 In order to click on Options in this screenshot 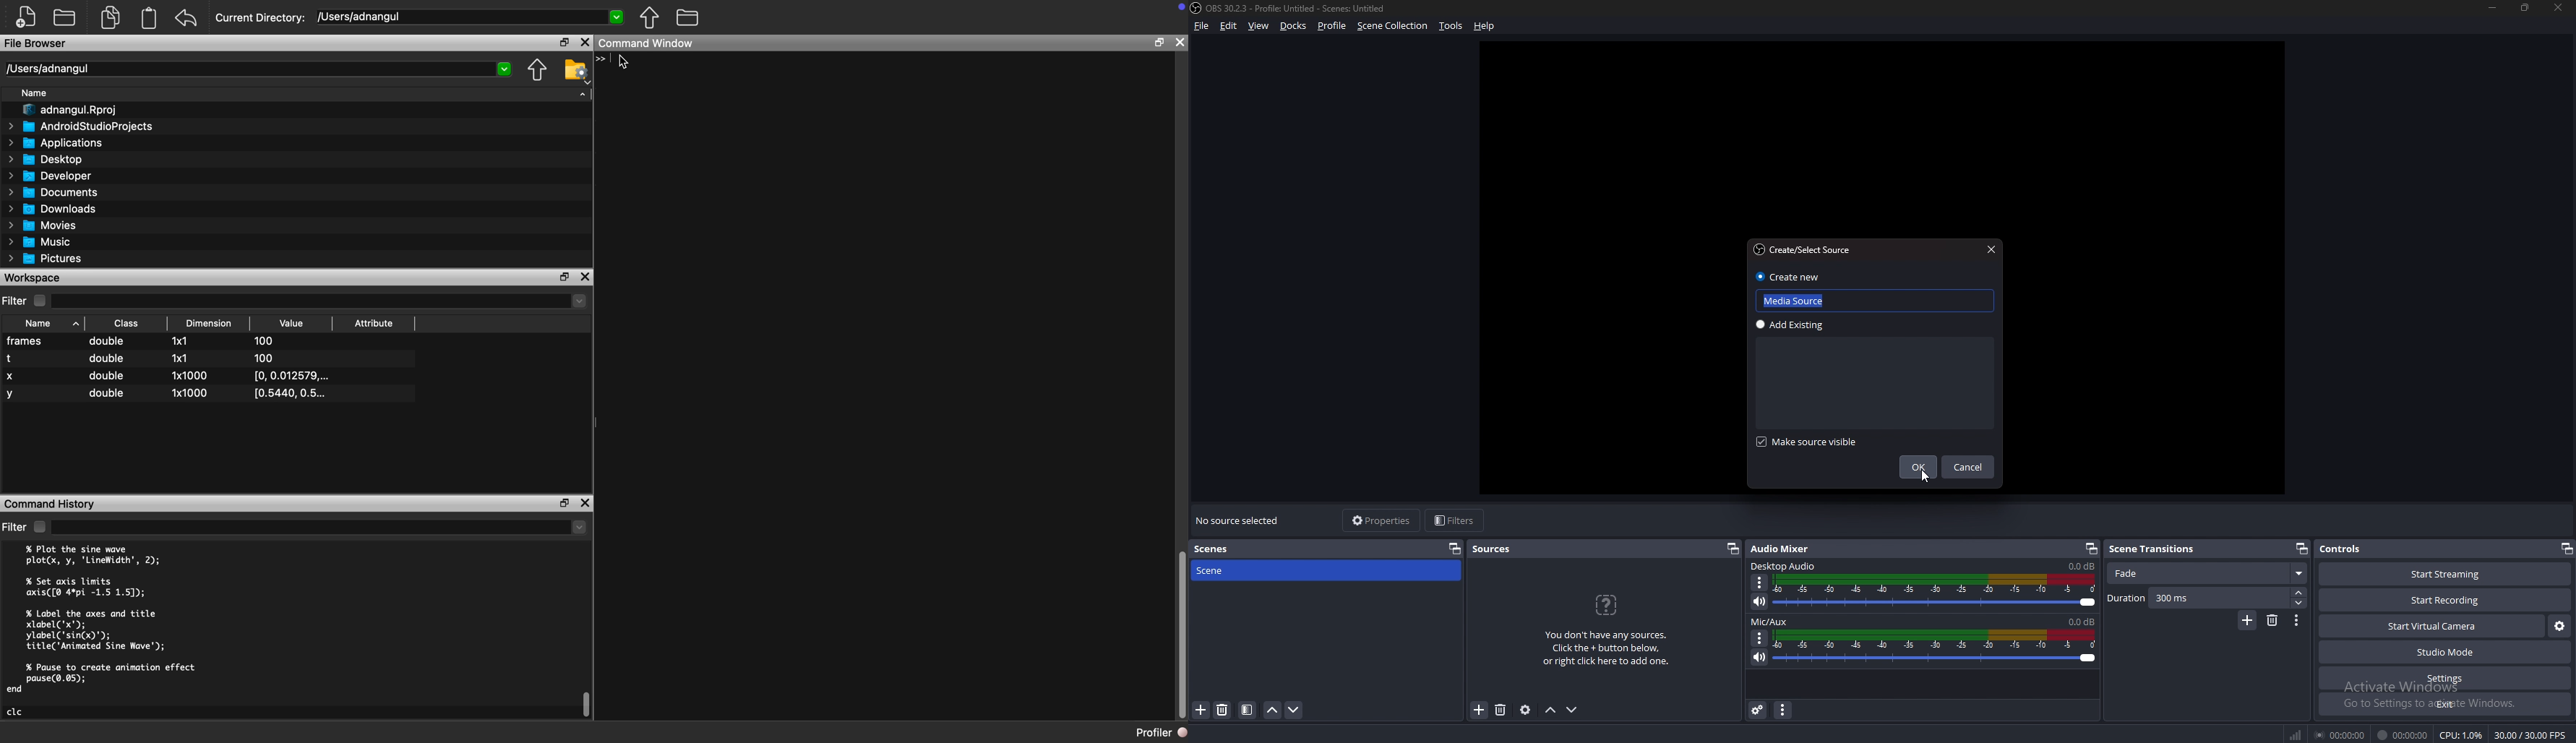, I will do `click(1760, 583)`.